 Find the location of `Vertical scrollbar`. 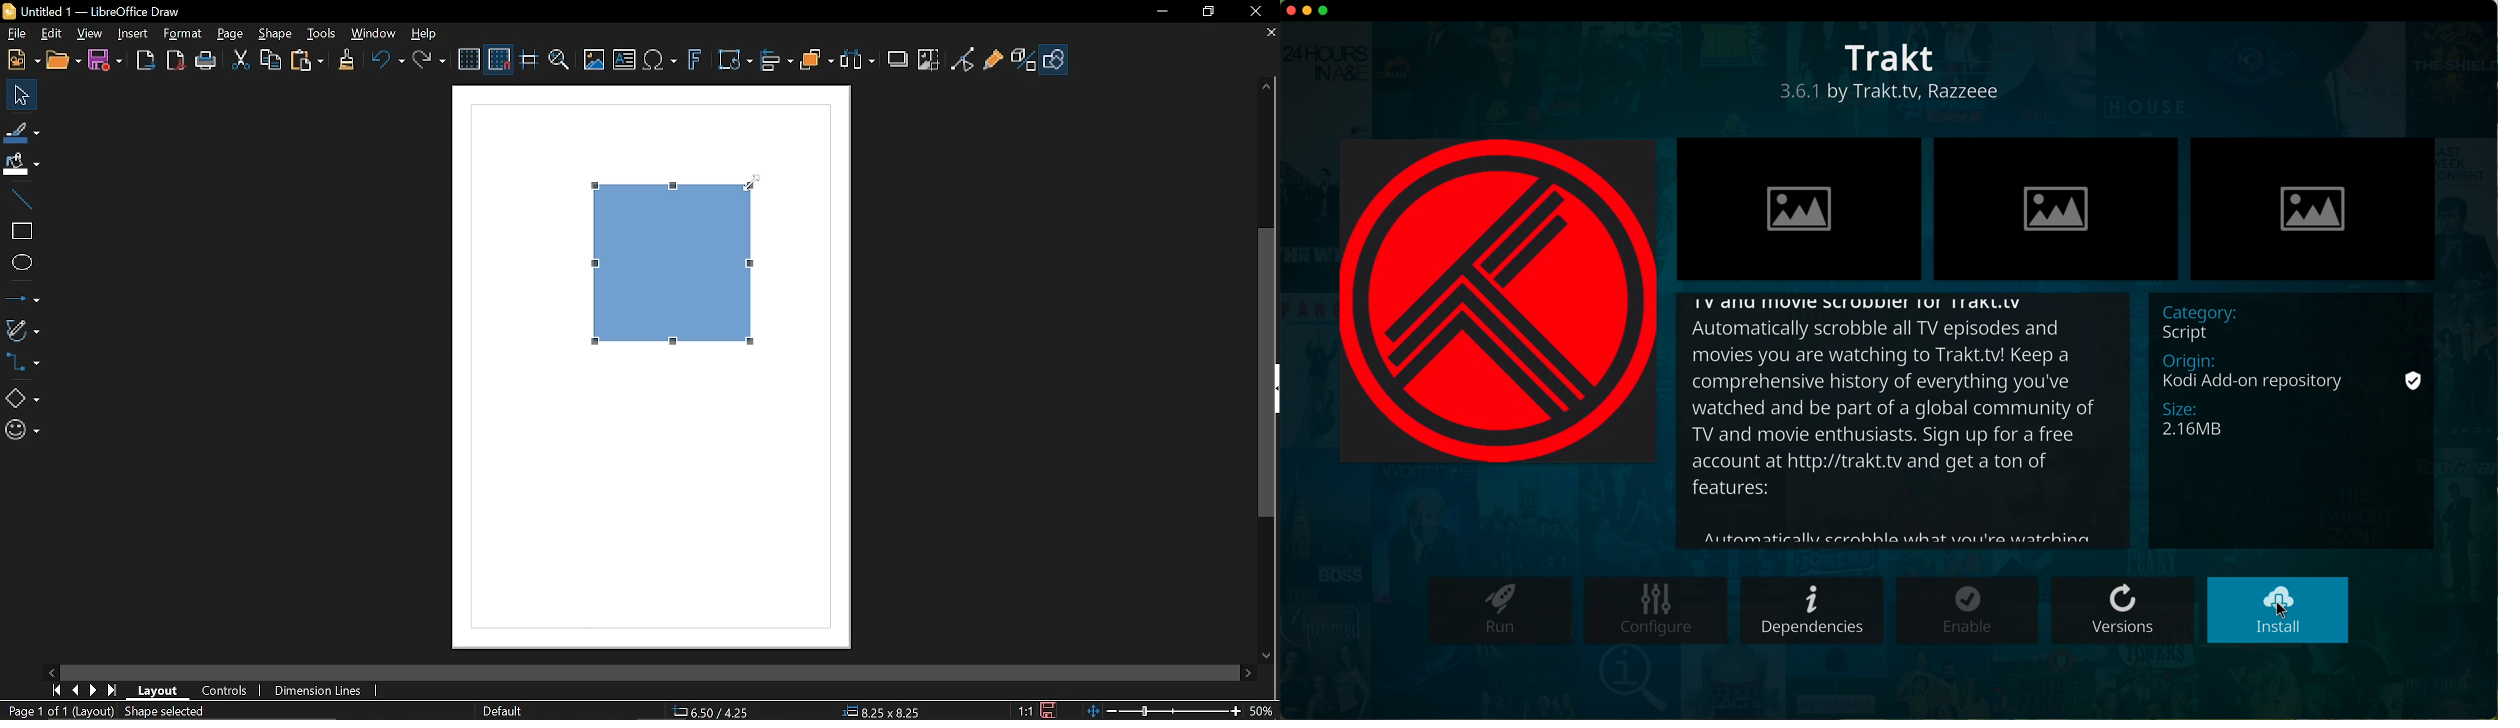

Vertical scrollbar is located at coordinates (1268, 374).